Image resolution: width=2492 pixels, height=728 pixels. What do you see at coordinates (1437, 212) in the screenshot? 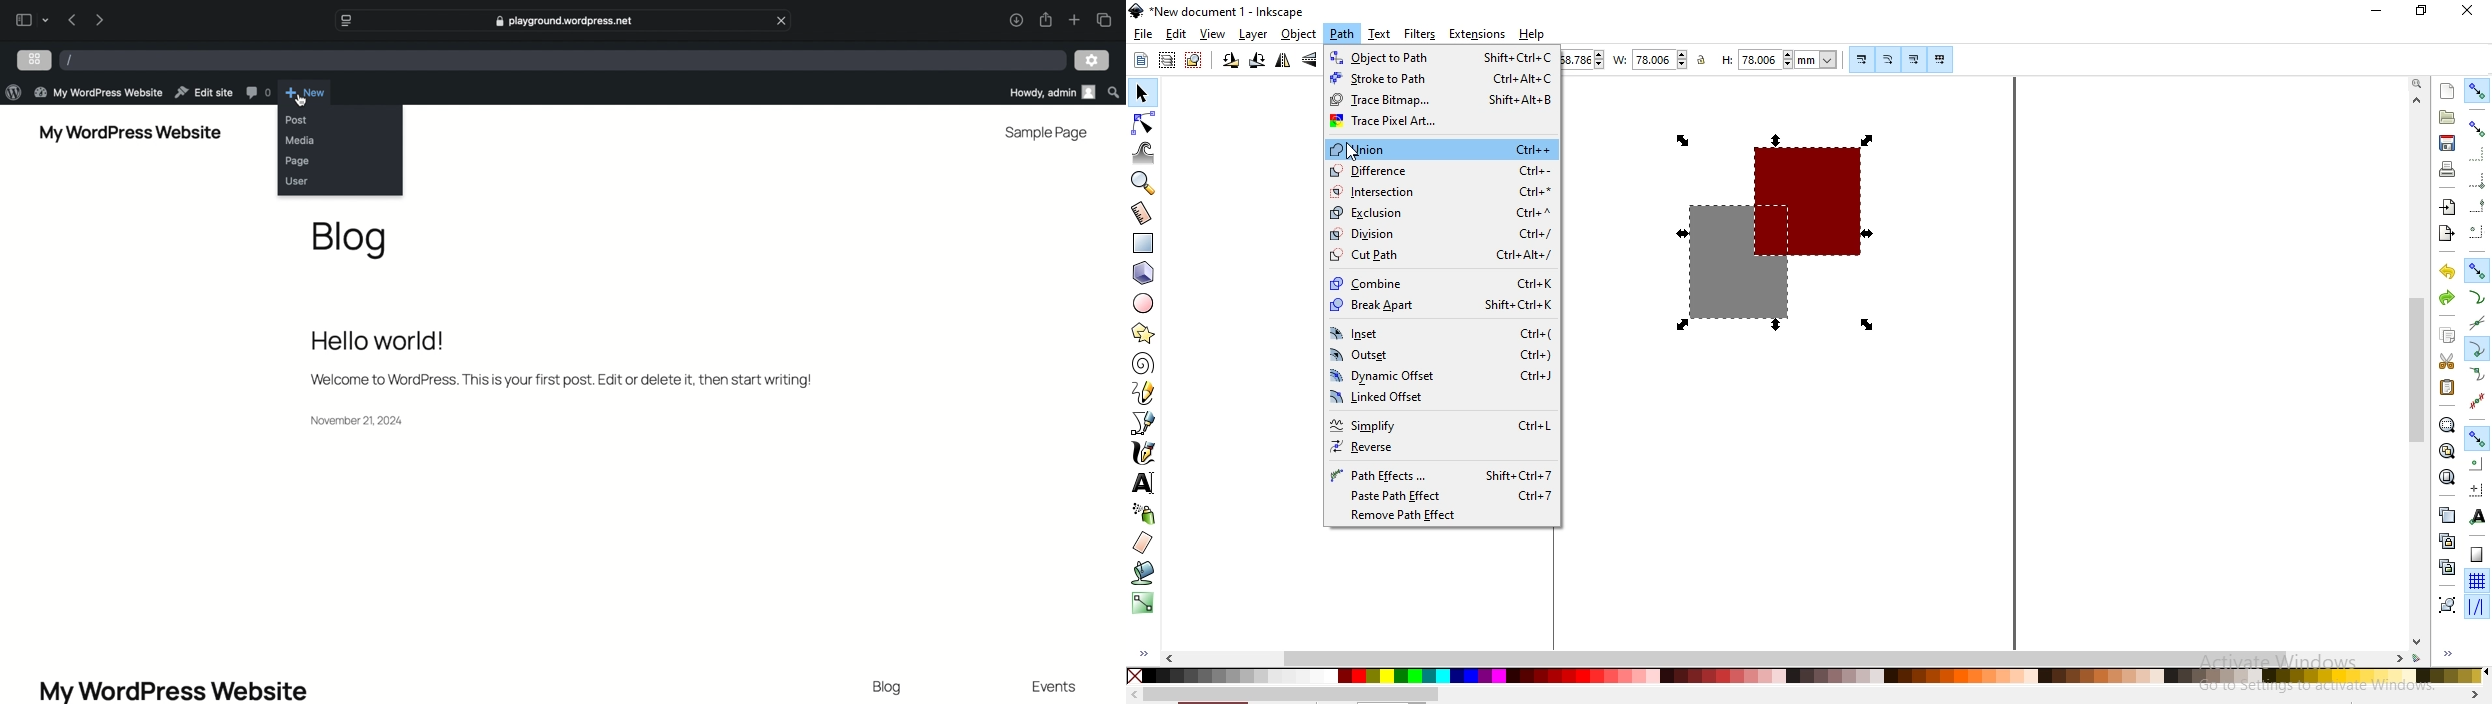
I see `exclusion` at bounding box center [1437, 212].